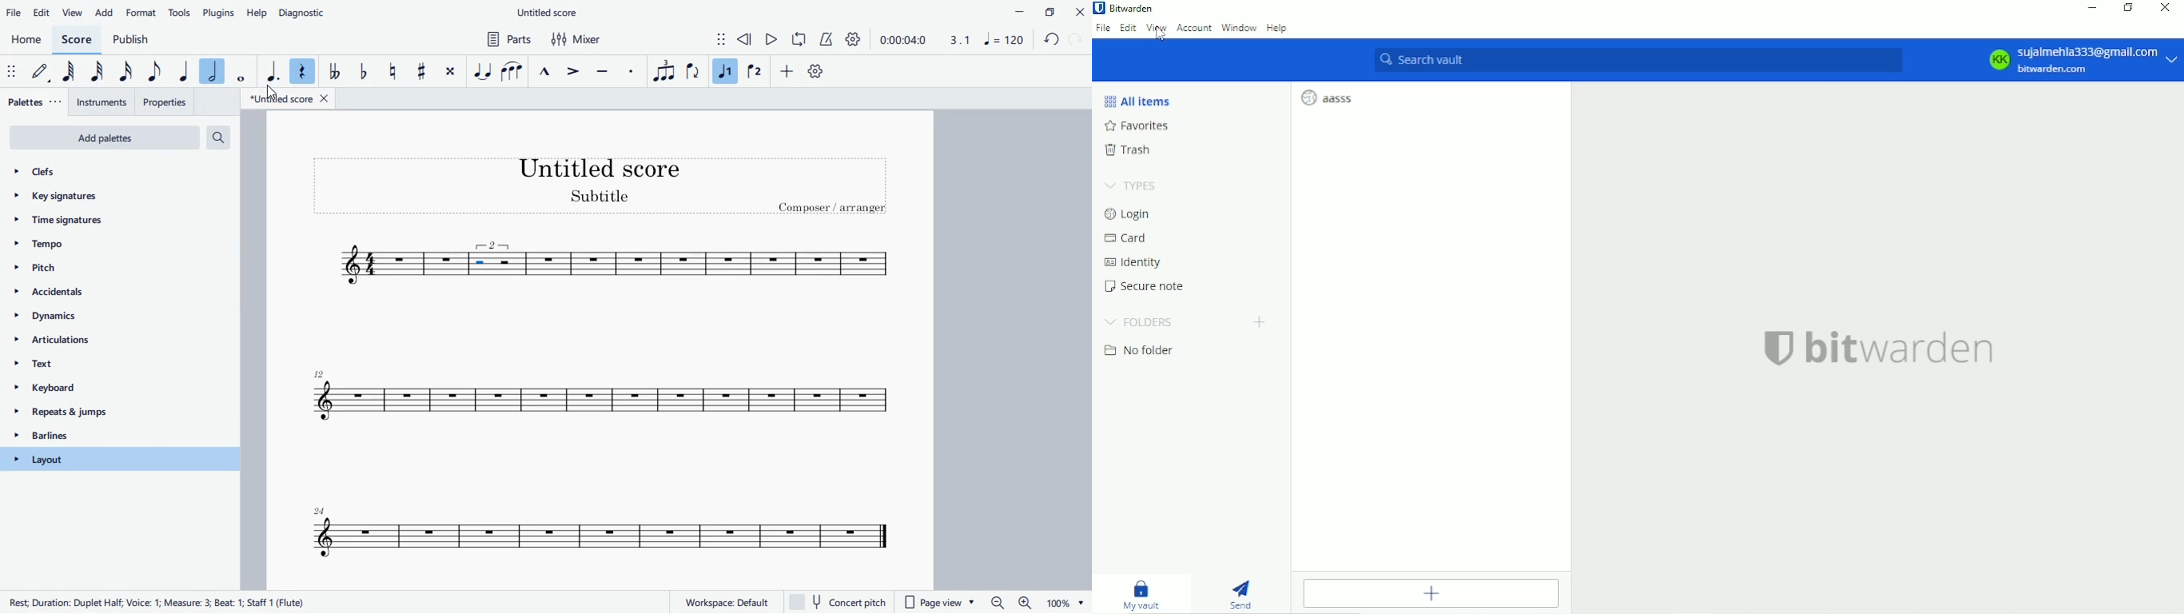  What do you see at coordinates (63, 267) in the screenshot?
I see `pitch` at bounding box center [63, 267].